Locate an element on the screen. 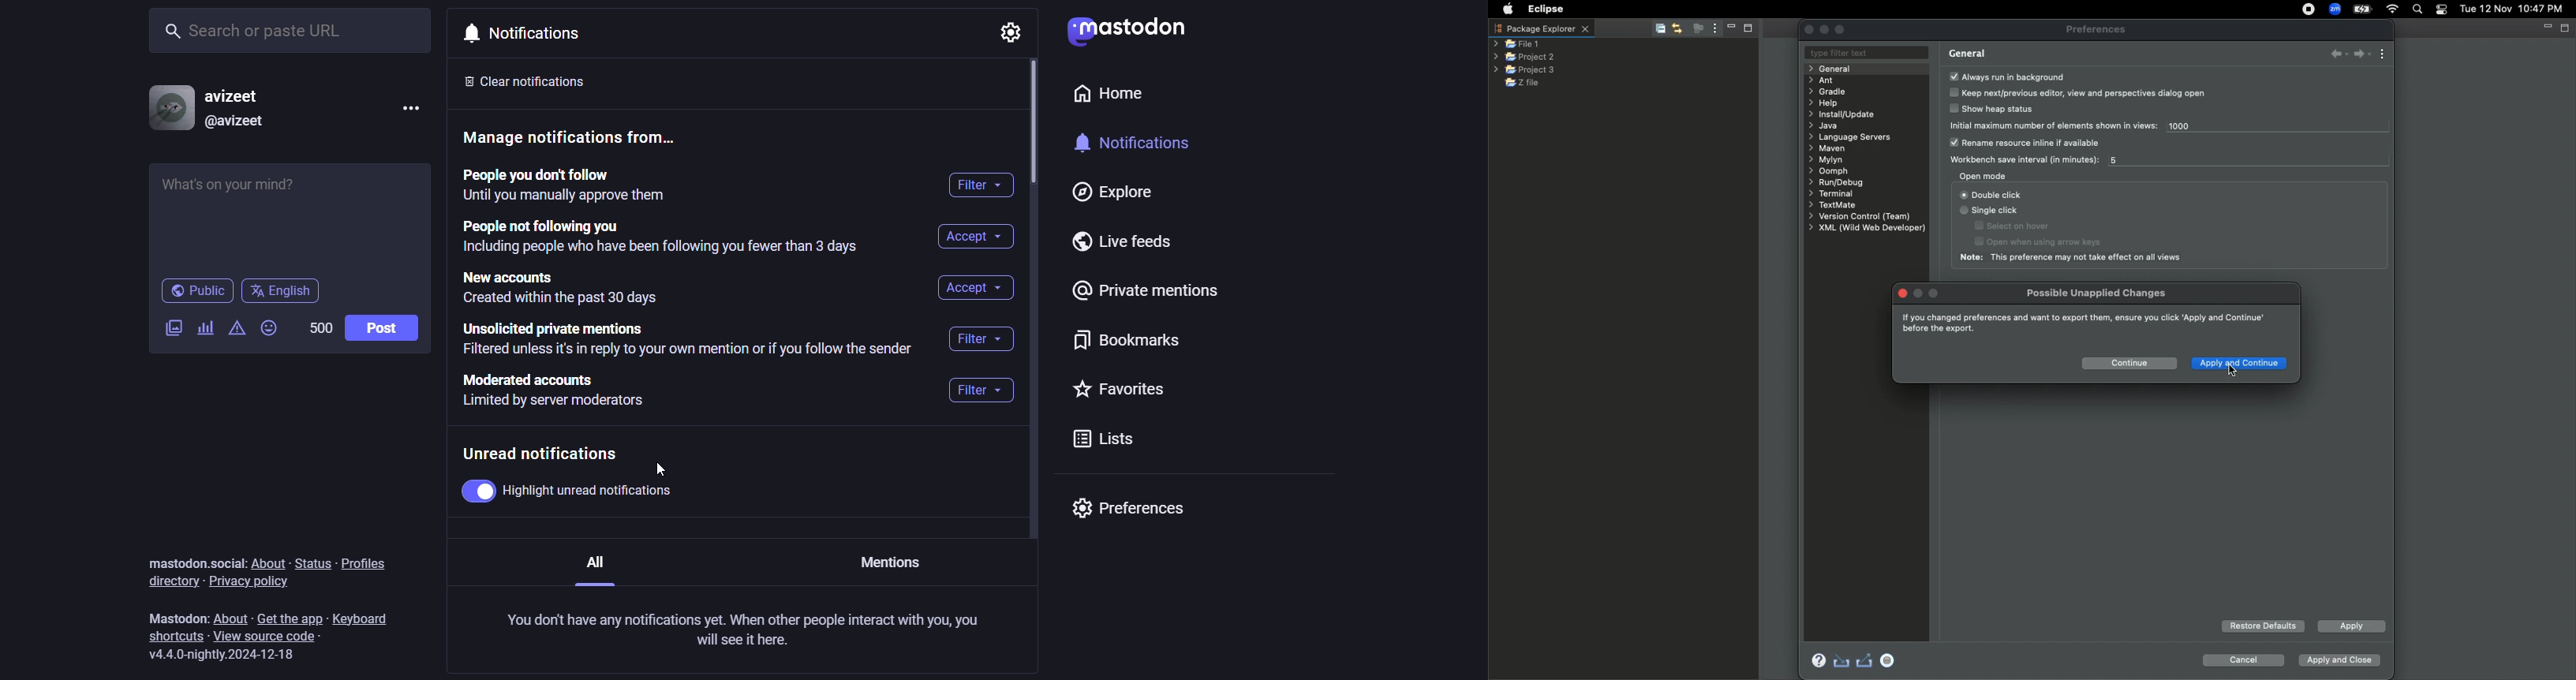 The width and height of the screenshot is (2576, 700). notifications is located at coordinates (544, 35).